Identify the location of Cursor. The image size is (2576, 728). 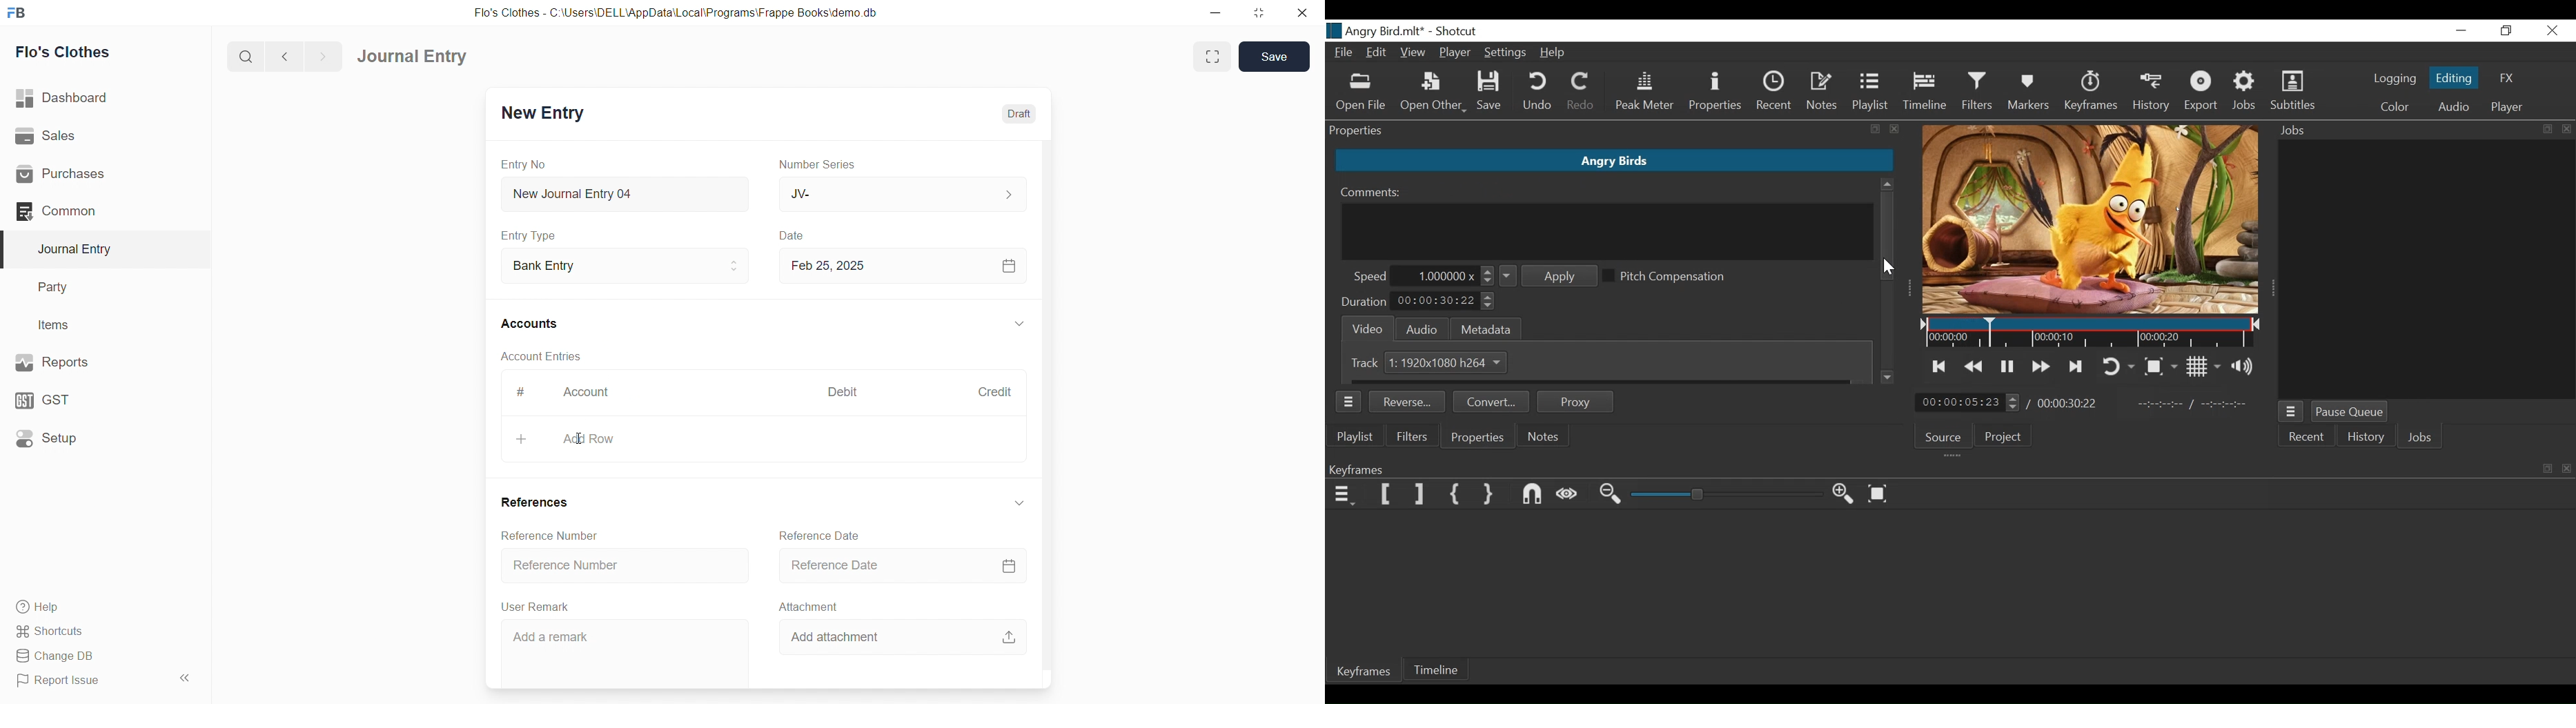
(1889, 265).